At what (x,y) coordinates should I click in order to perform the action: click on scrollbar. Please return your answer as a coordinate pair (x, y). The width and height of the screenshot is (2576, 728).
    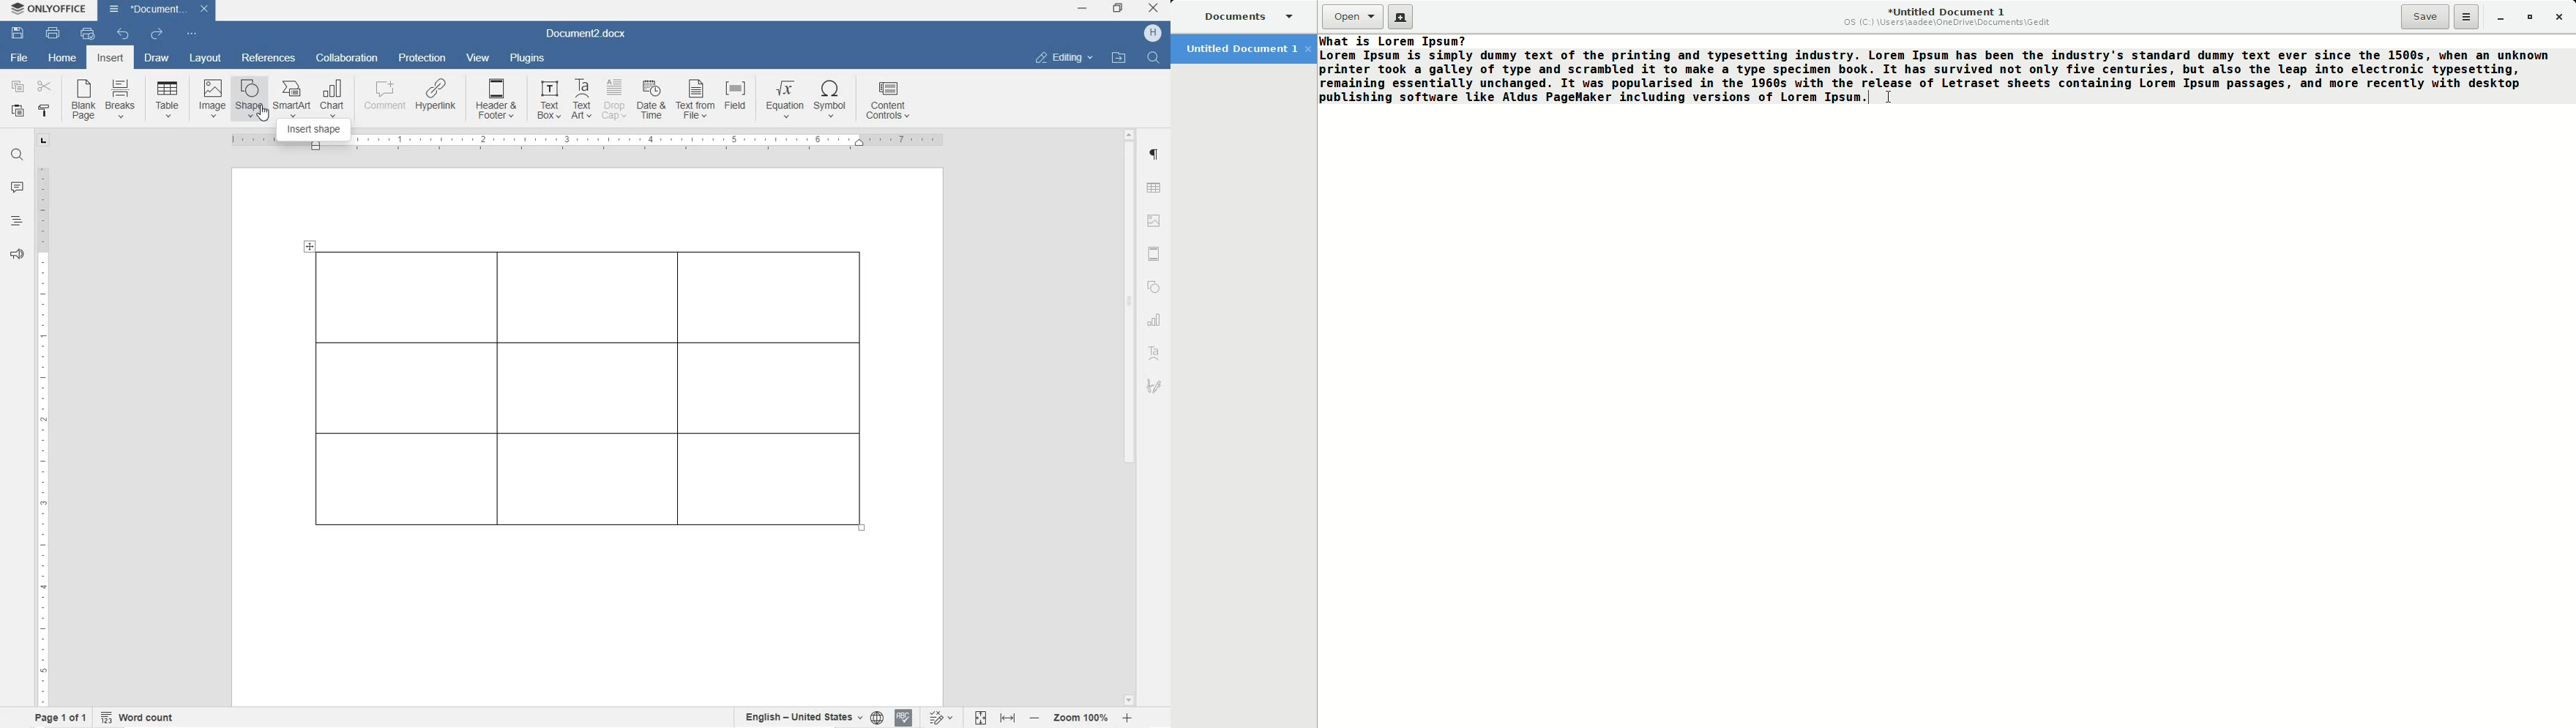
    Looking at the image, I should click on (1130, 416).